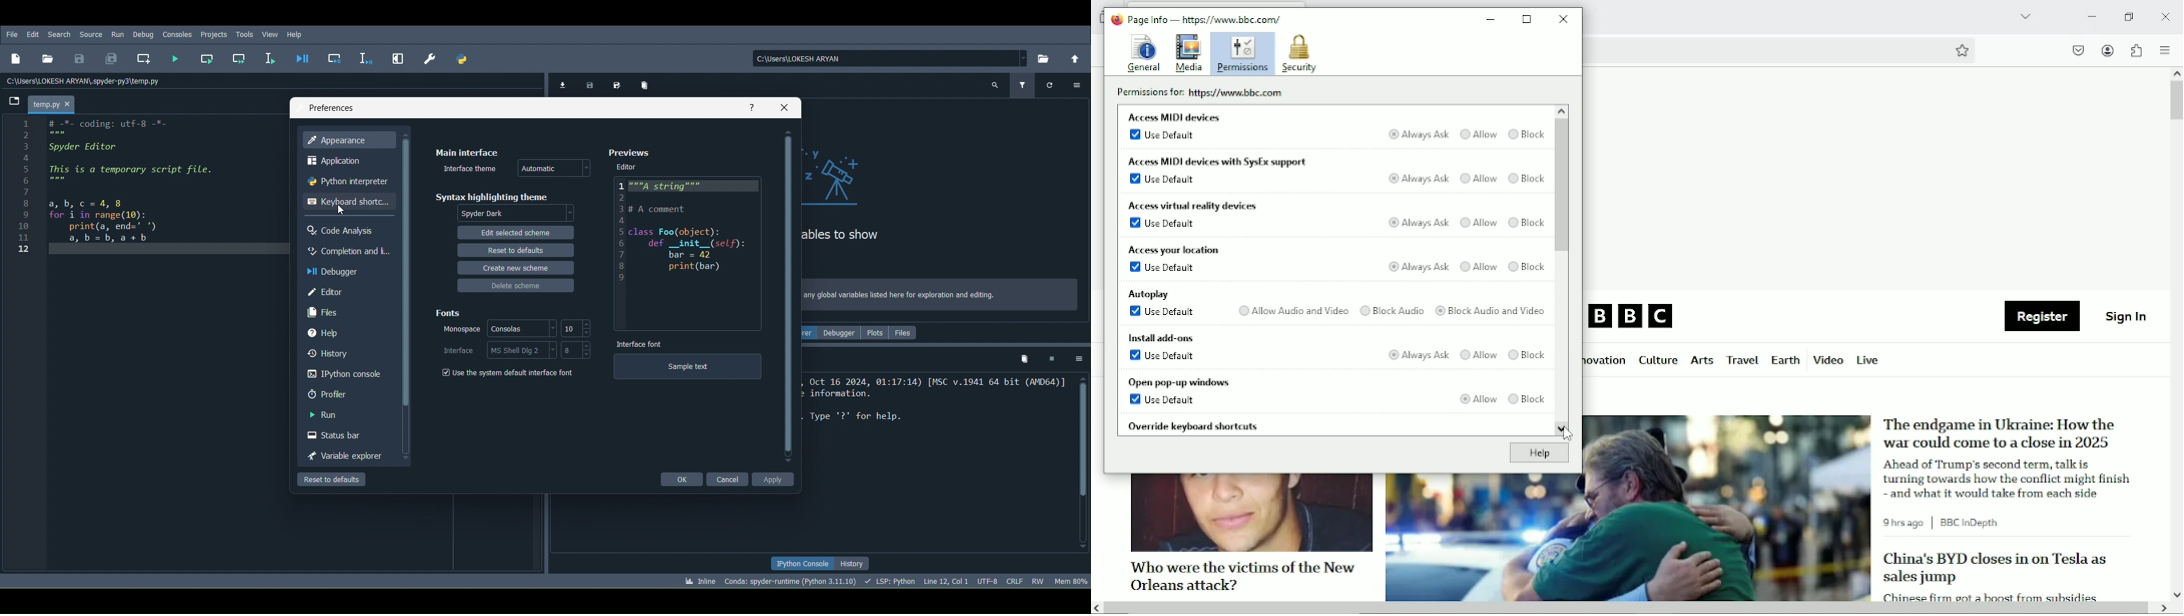 The height and width of the screenshot is (616, 2184). Describe the element at coordinates (338, 208) in the screenshot. I see `Cursor position` at that location.